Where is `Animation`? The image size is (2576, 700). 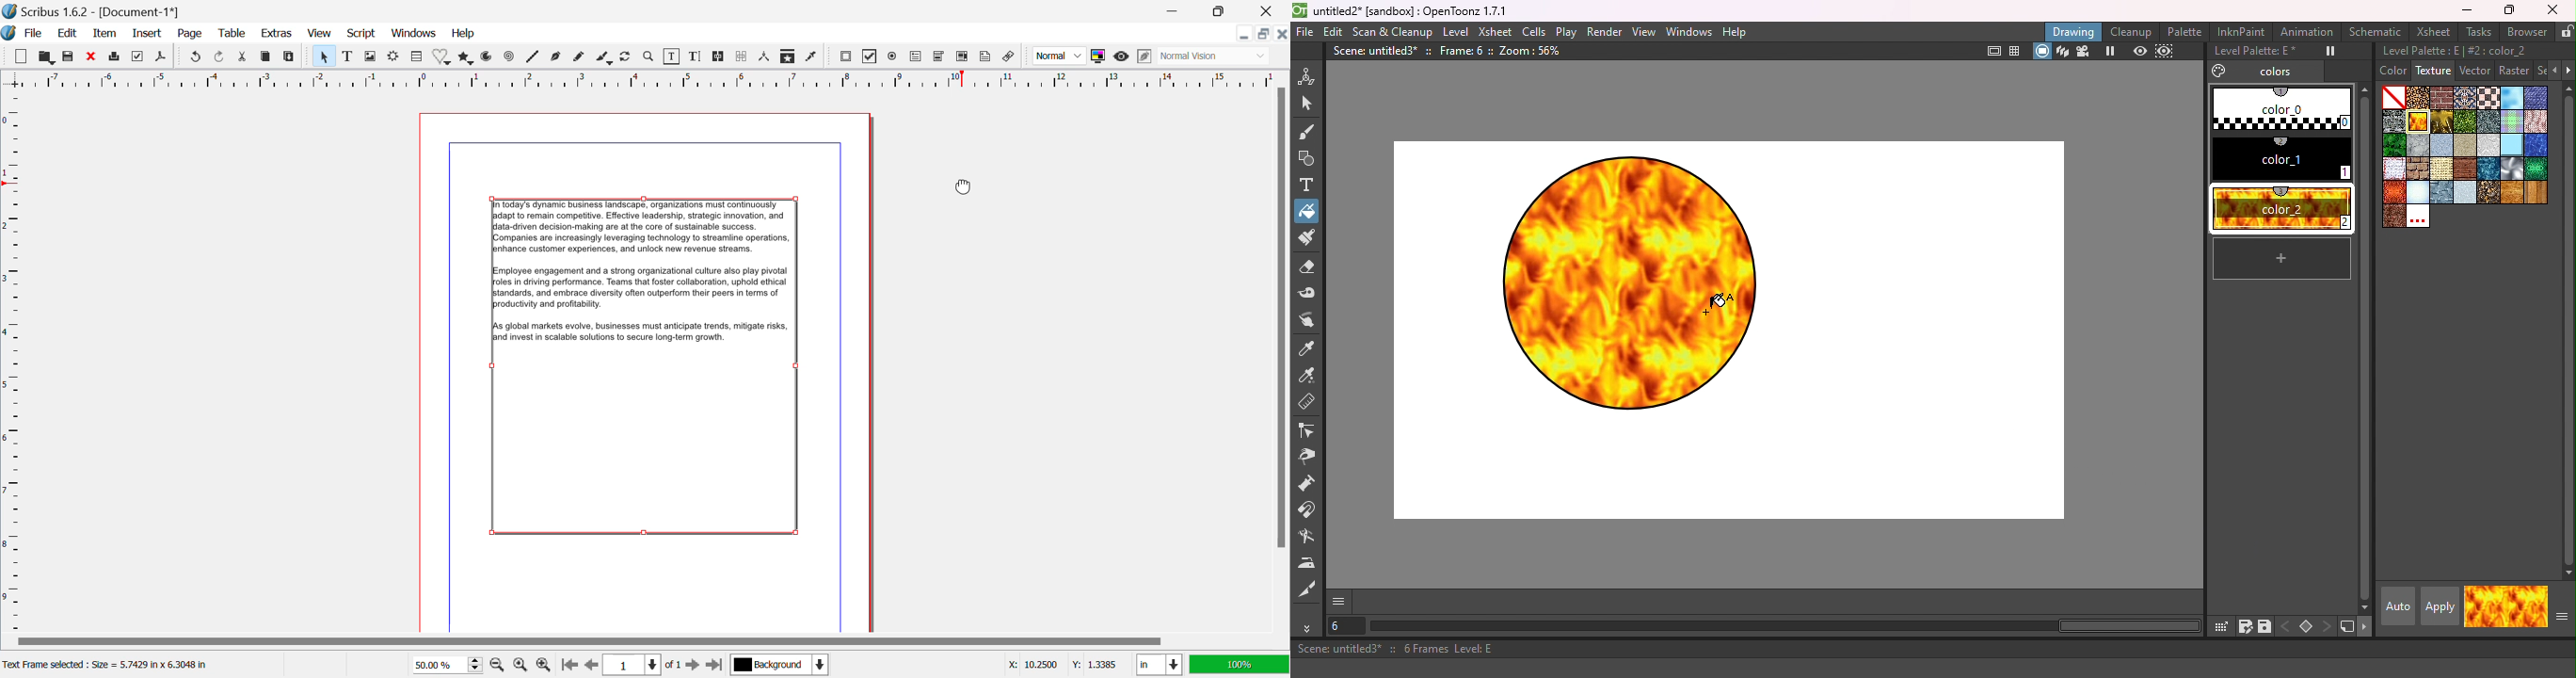
Animation is located at coordinates (2307, 32).